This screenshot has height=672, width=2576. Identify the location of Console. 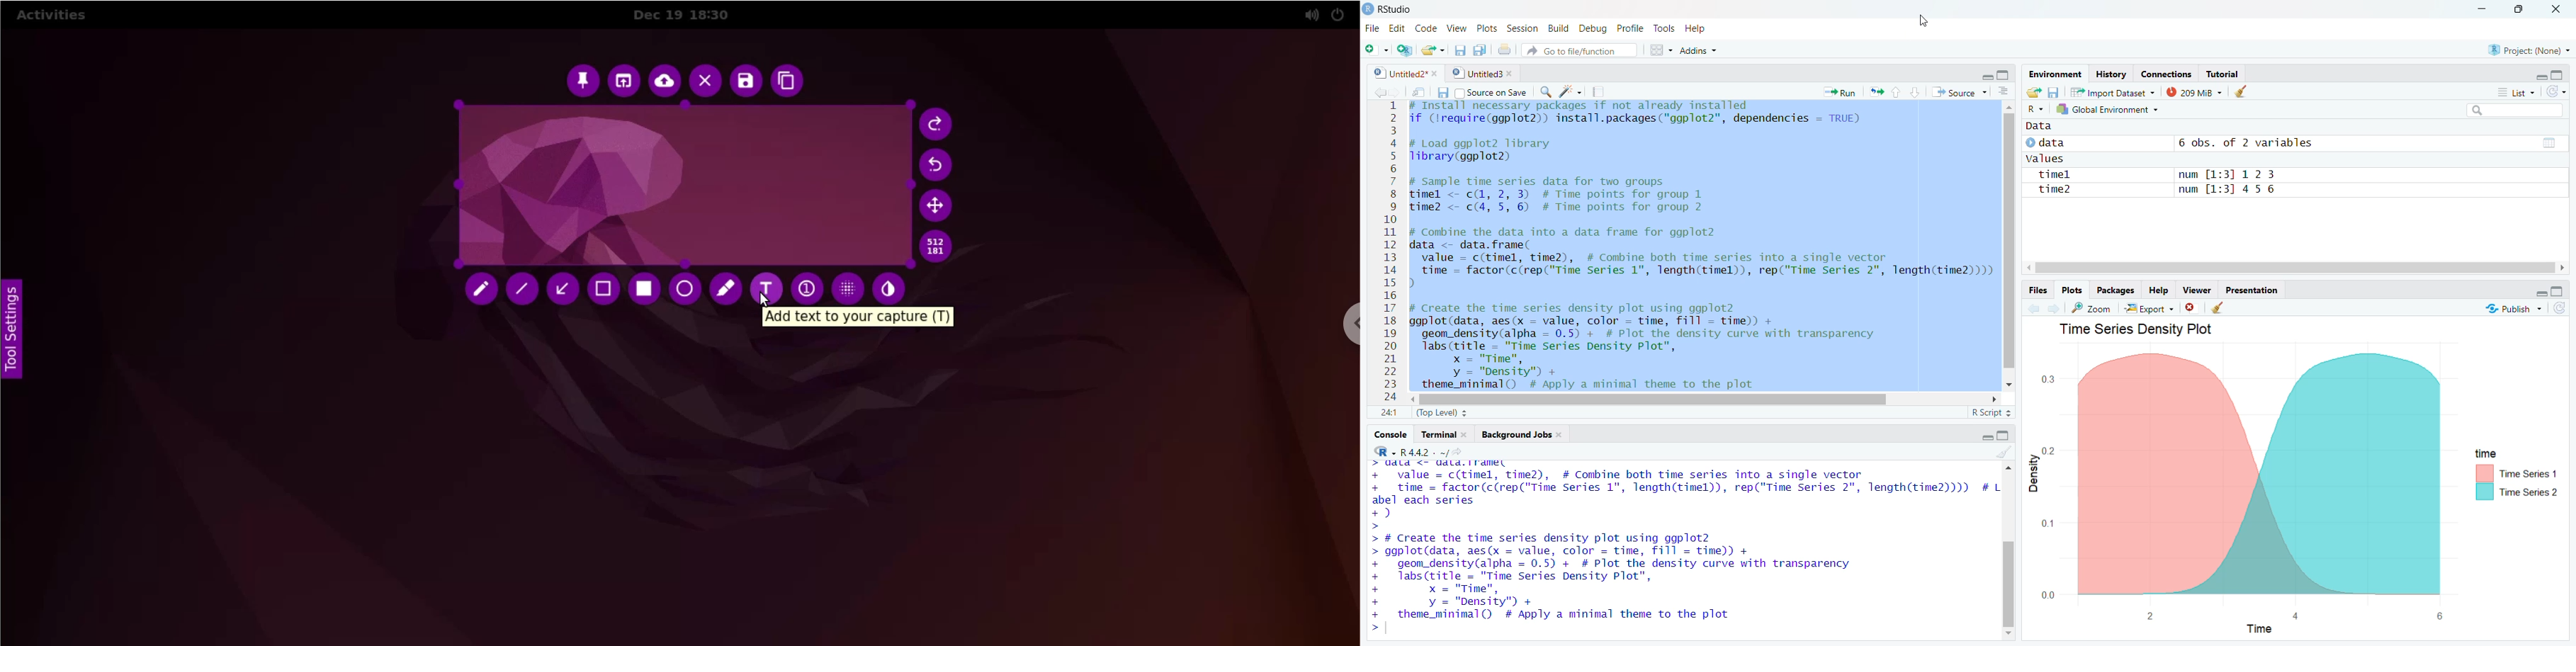
(1389, 436).